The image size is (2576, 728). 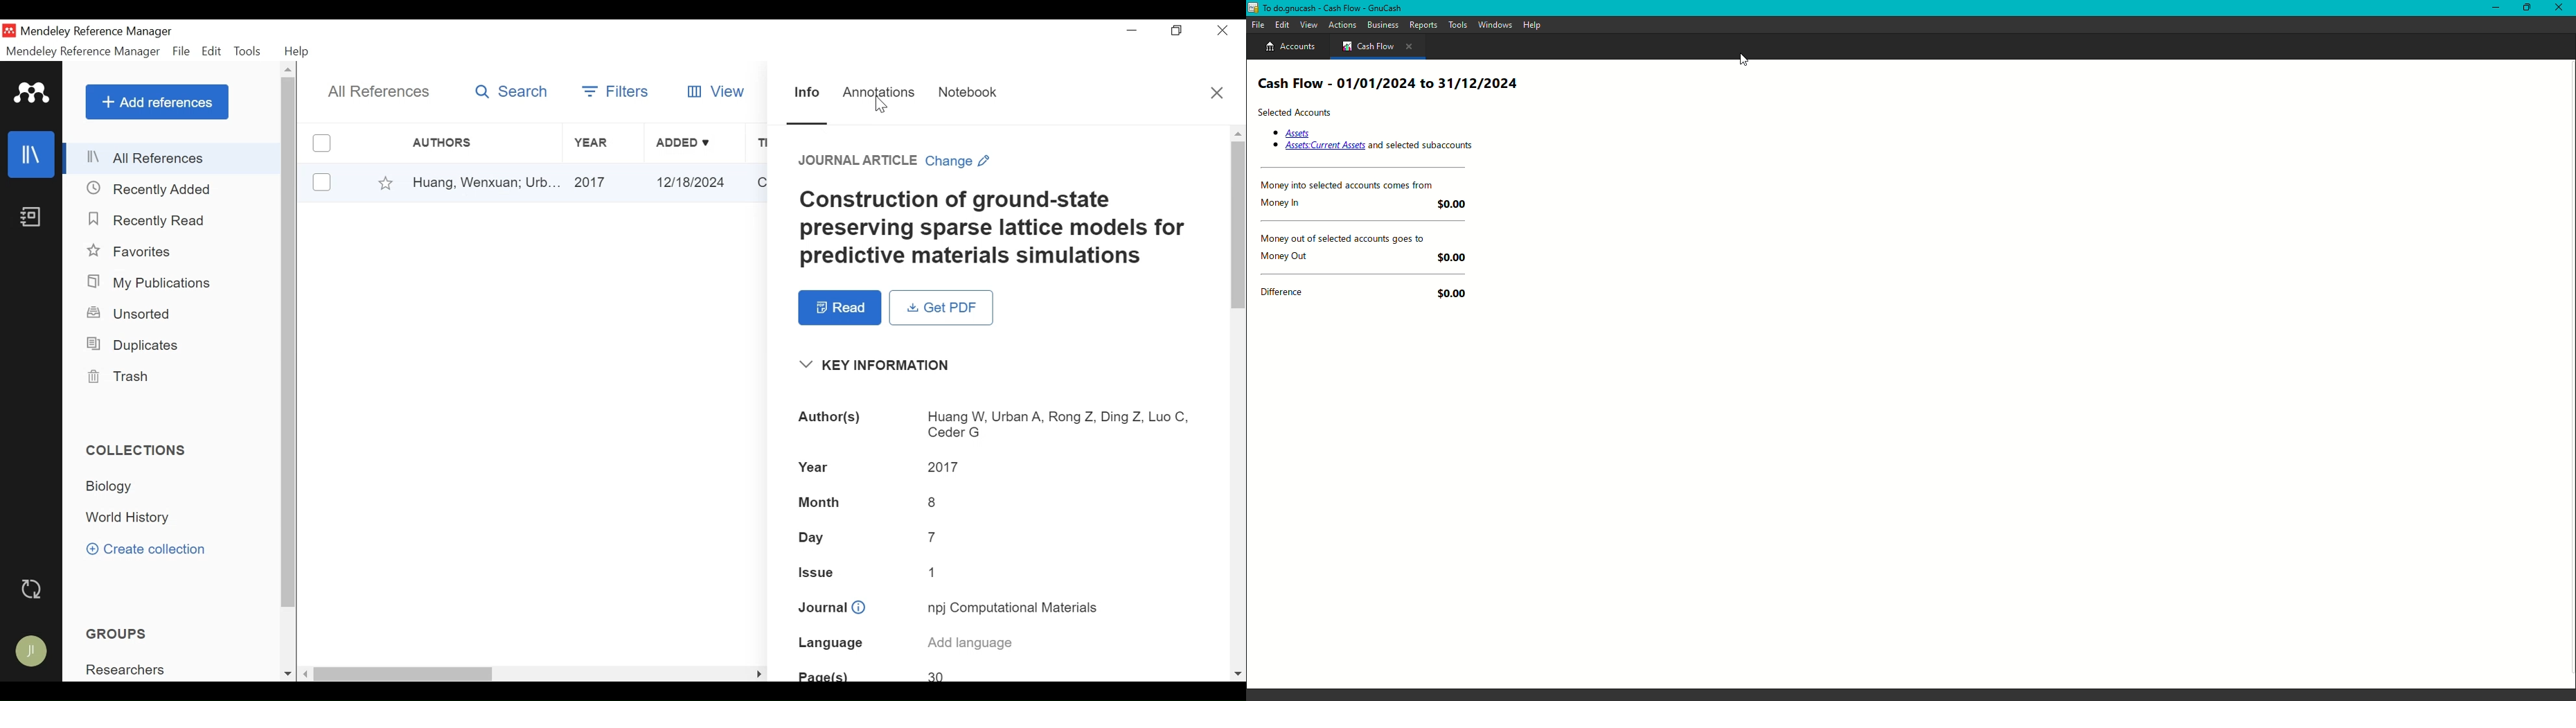 I want to click on Scroll up, so click(x=290, y=69).